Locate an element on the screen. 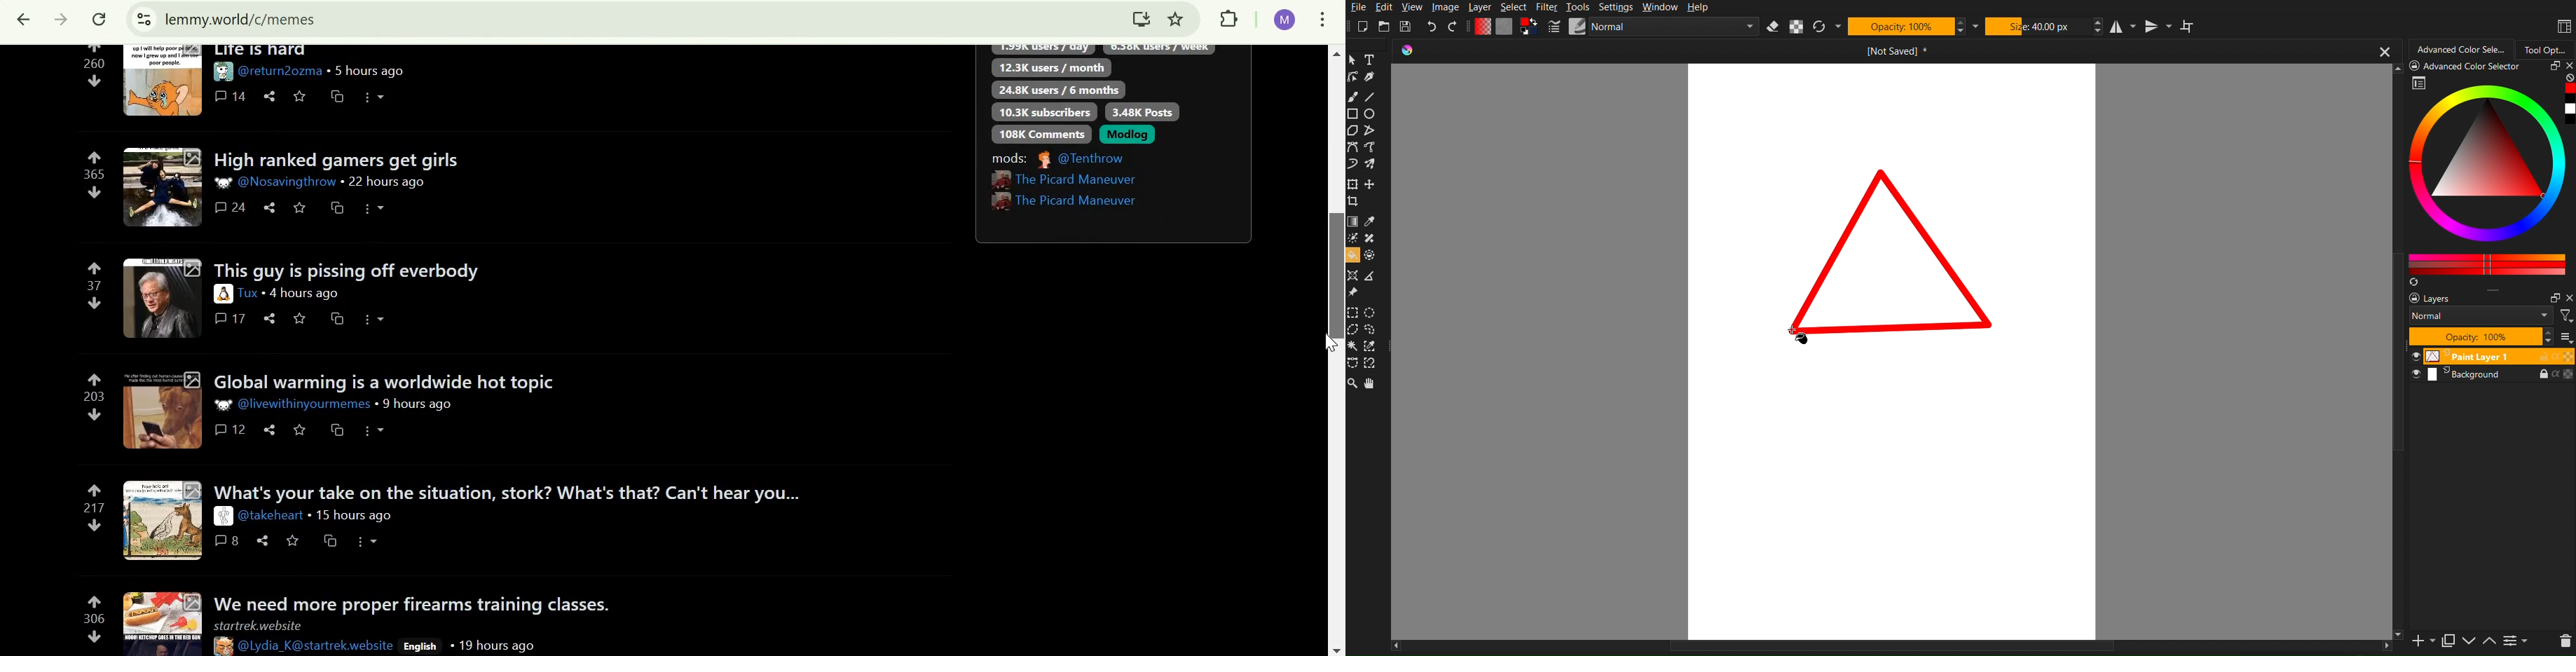 The image size is (2576, 672). Refresh is located at coordinates (1820, 27).